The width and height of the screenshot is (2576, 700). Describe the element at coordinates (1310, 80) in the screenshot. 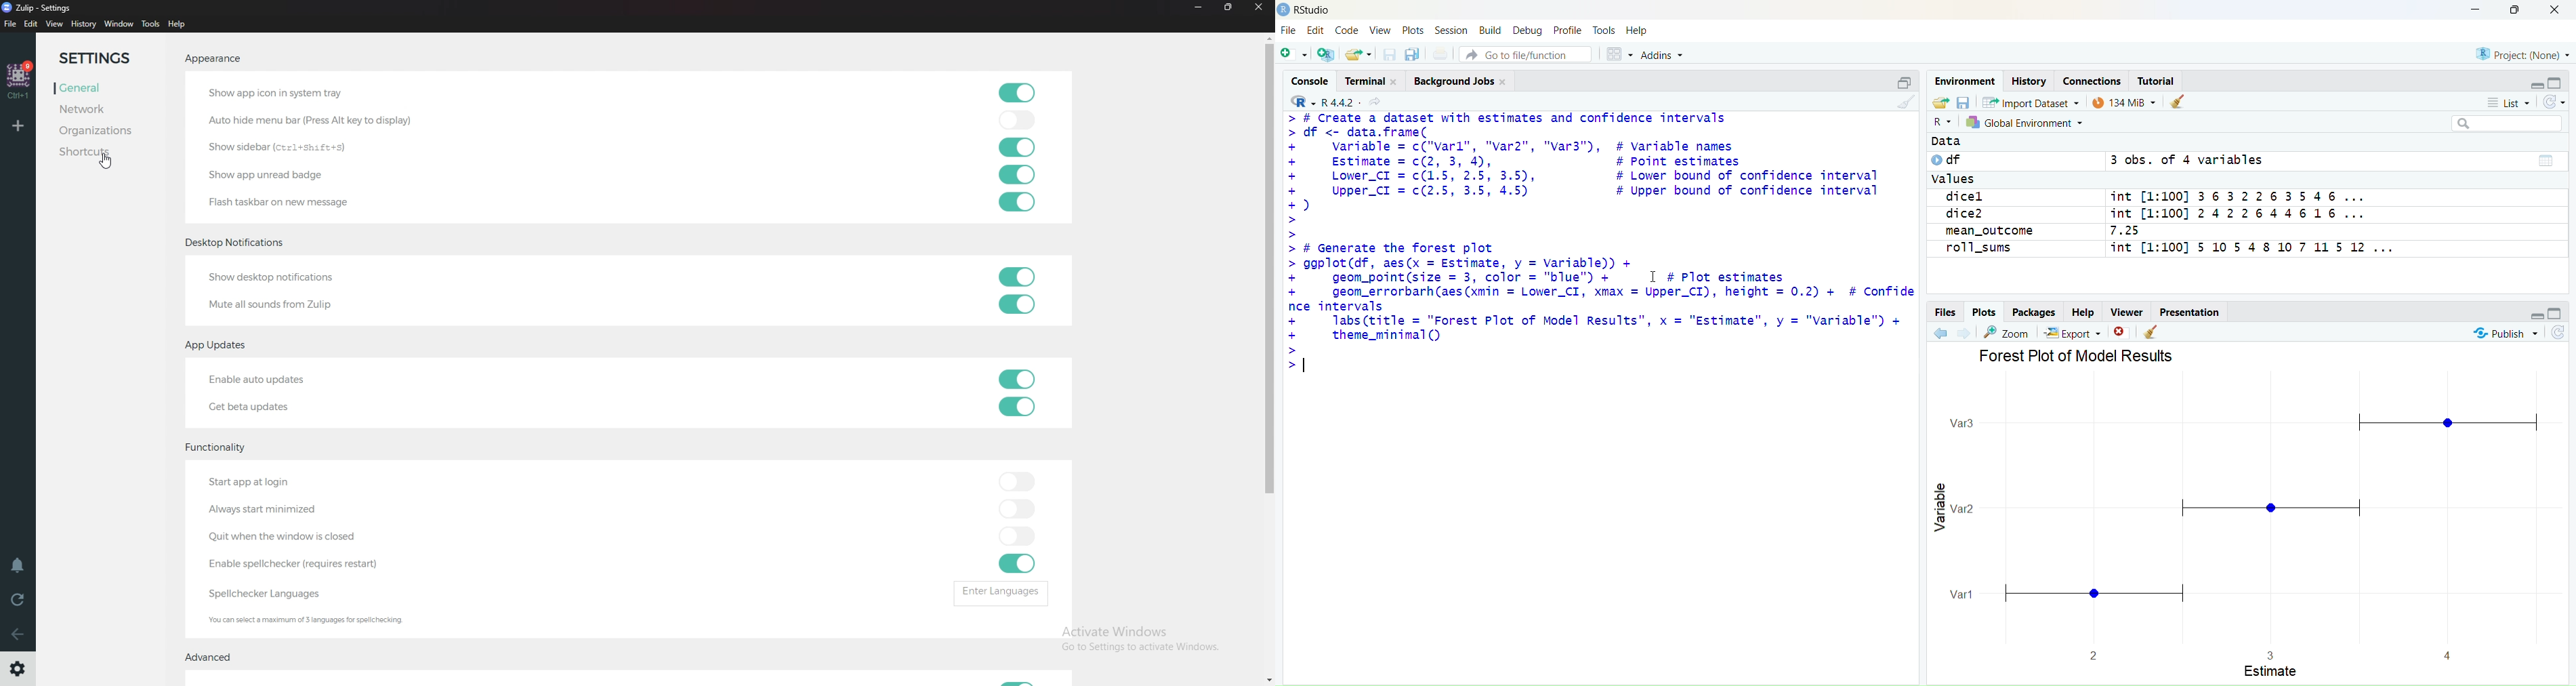

I see `Console` at that location.